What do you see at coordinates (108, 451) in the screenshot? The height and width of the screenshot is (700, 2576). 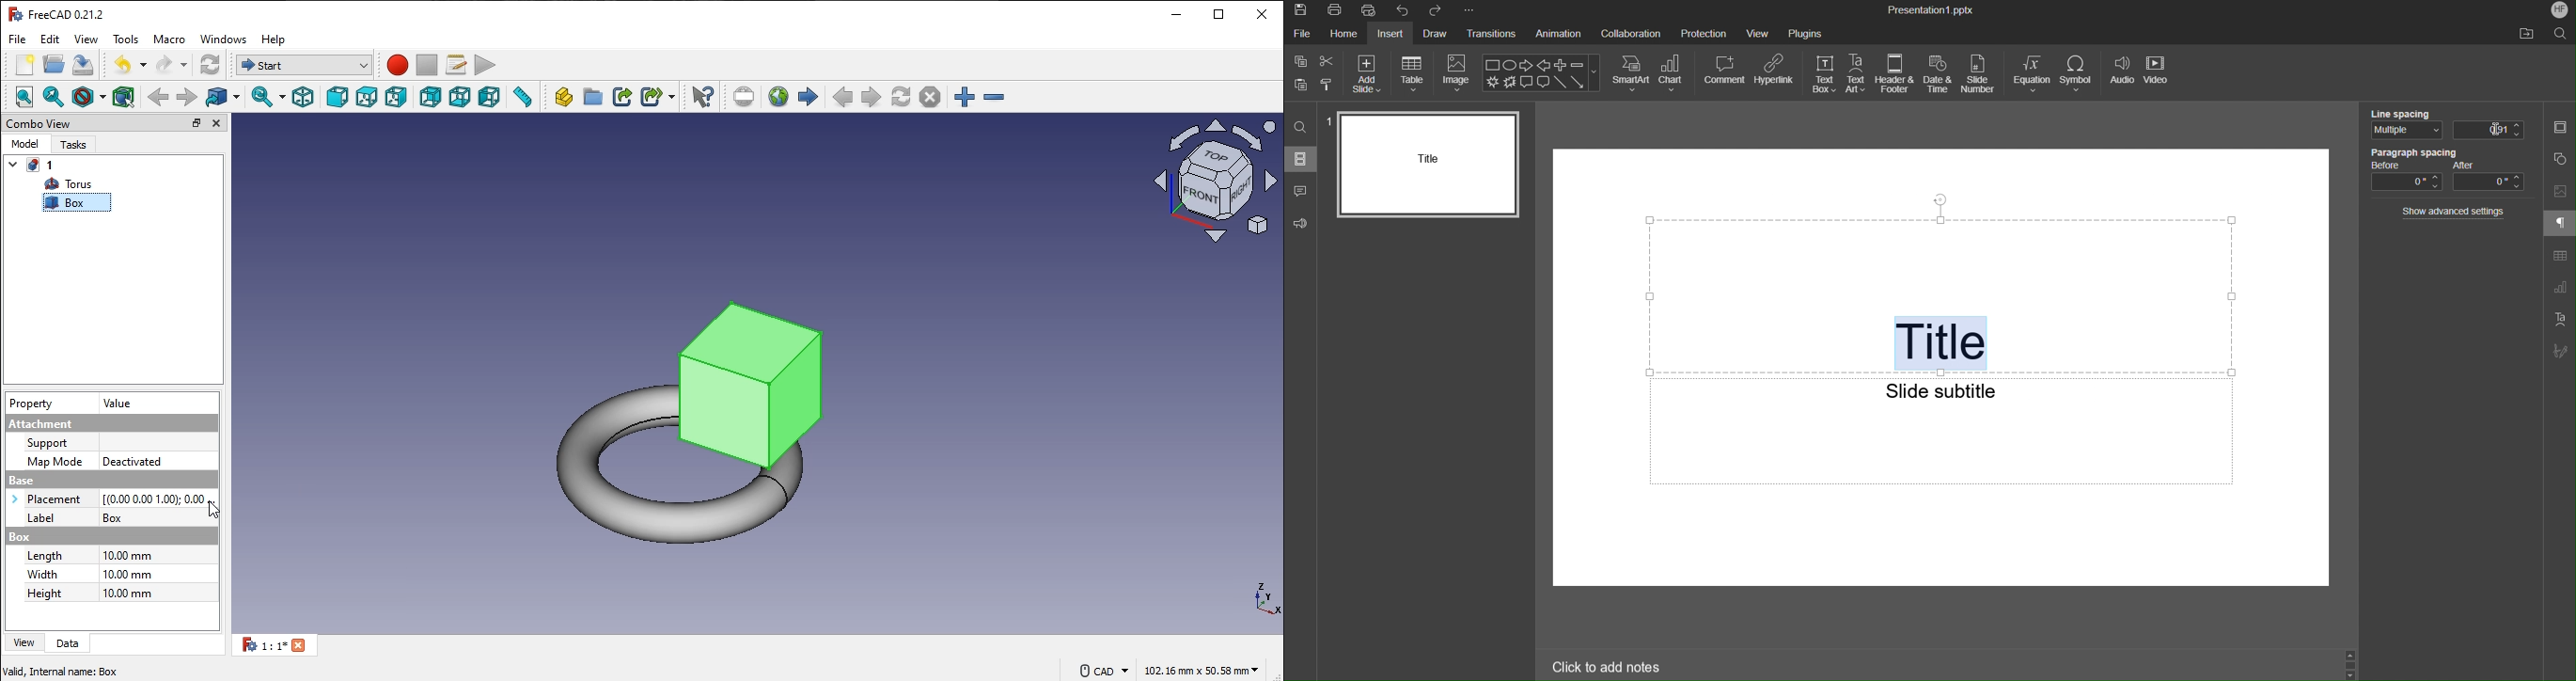 I see `Support Map Mode Deactivated` at bounding box center [108, 451].